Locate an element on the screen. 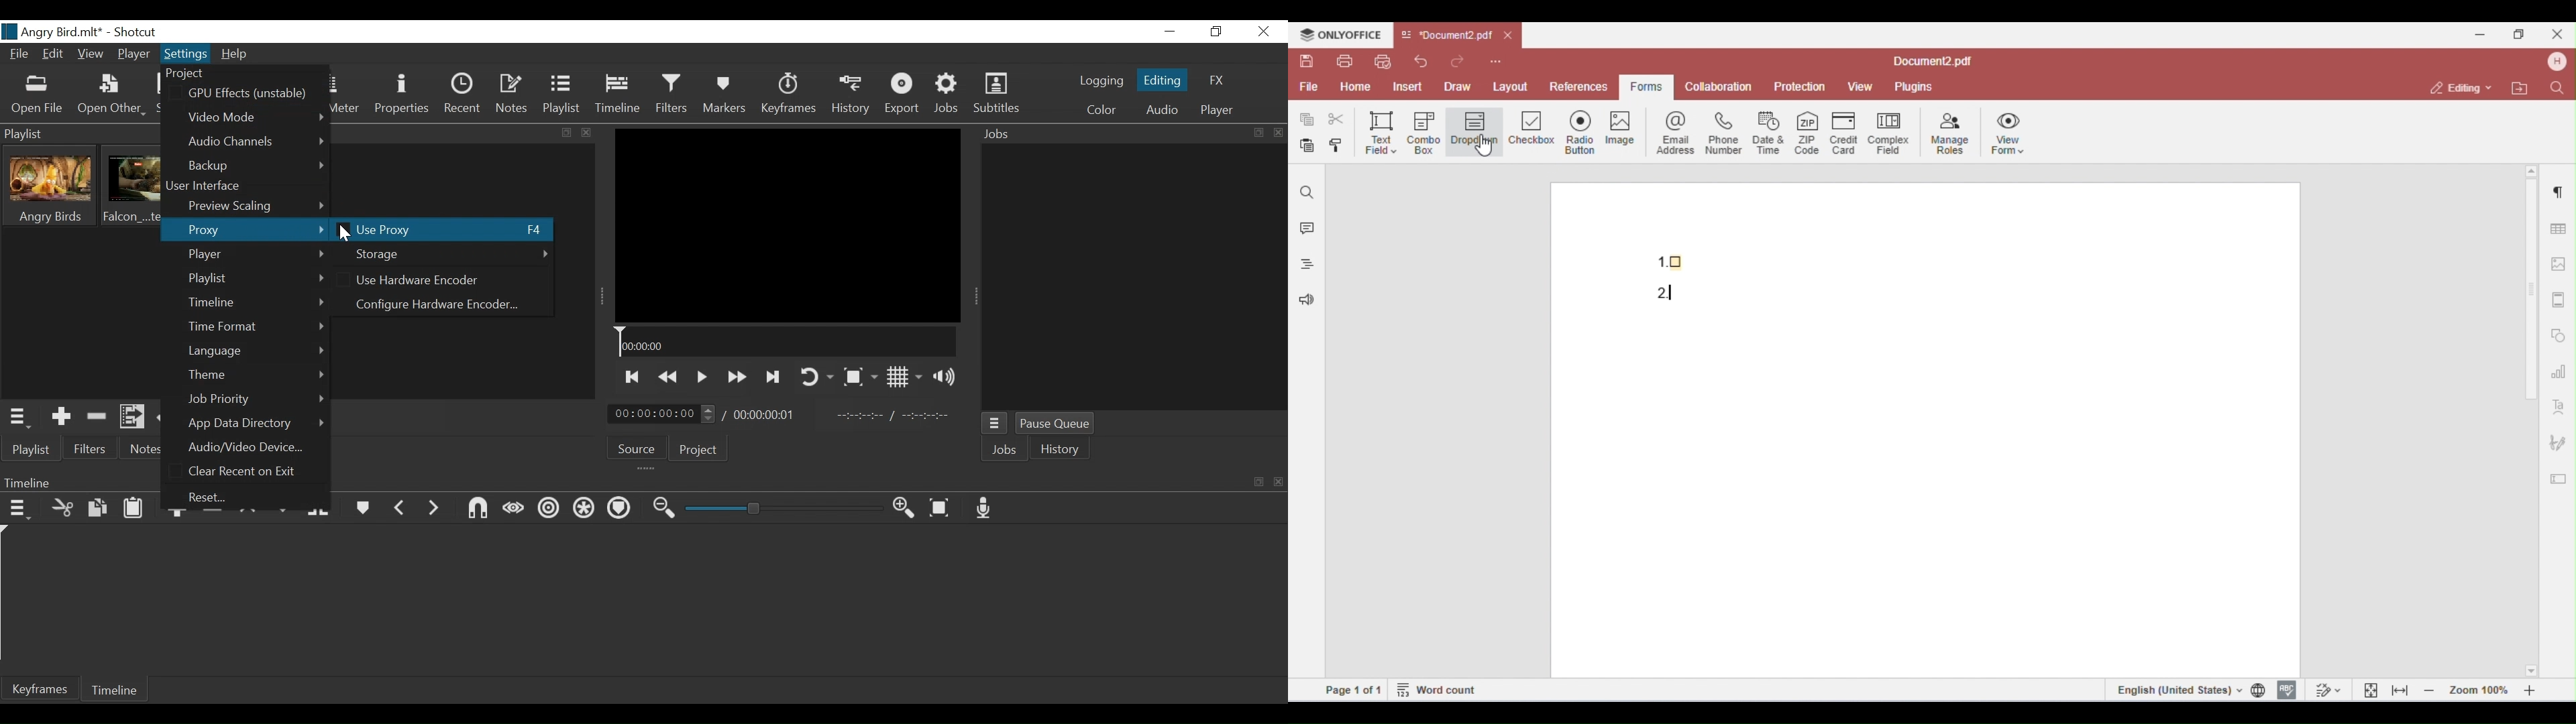 The image size is (2576, 728). Timeline Panel is located at coordinates (28, 481).